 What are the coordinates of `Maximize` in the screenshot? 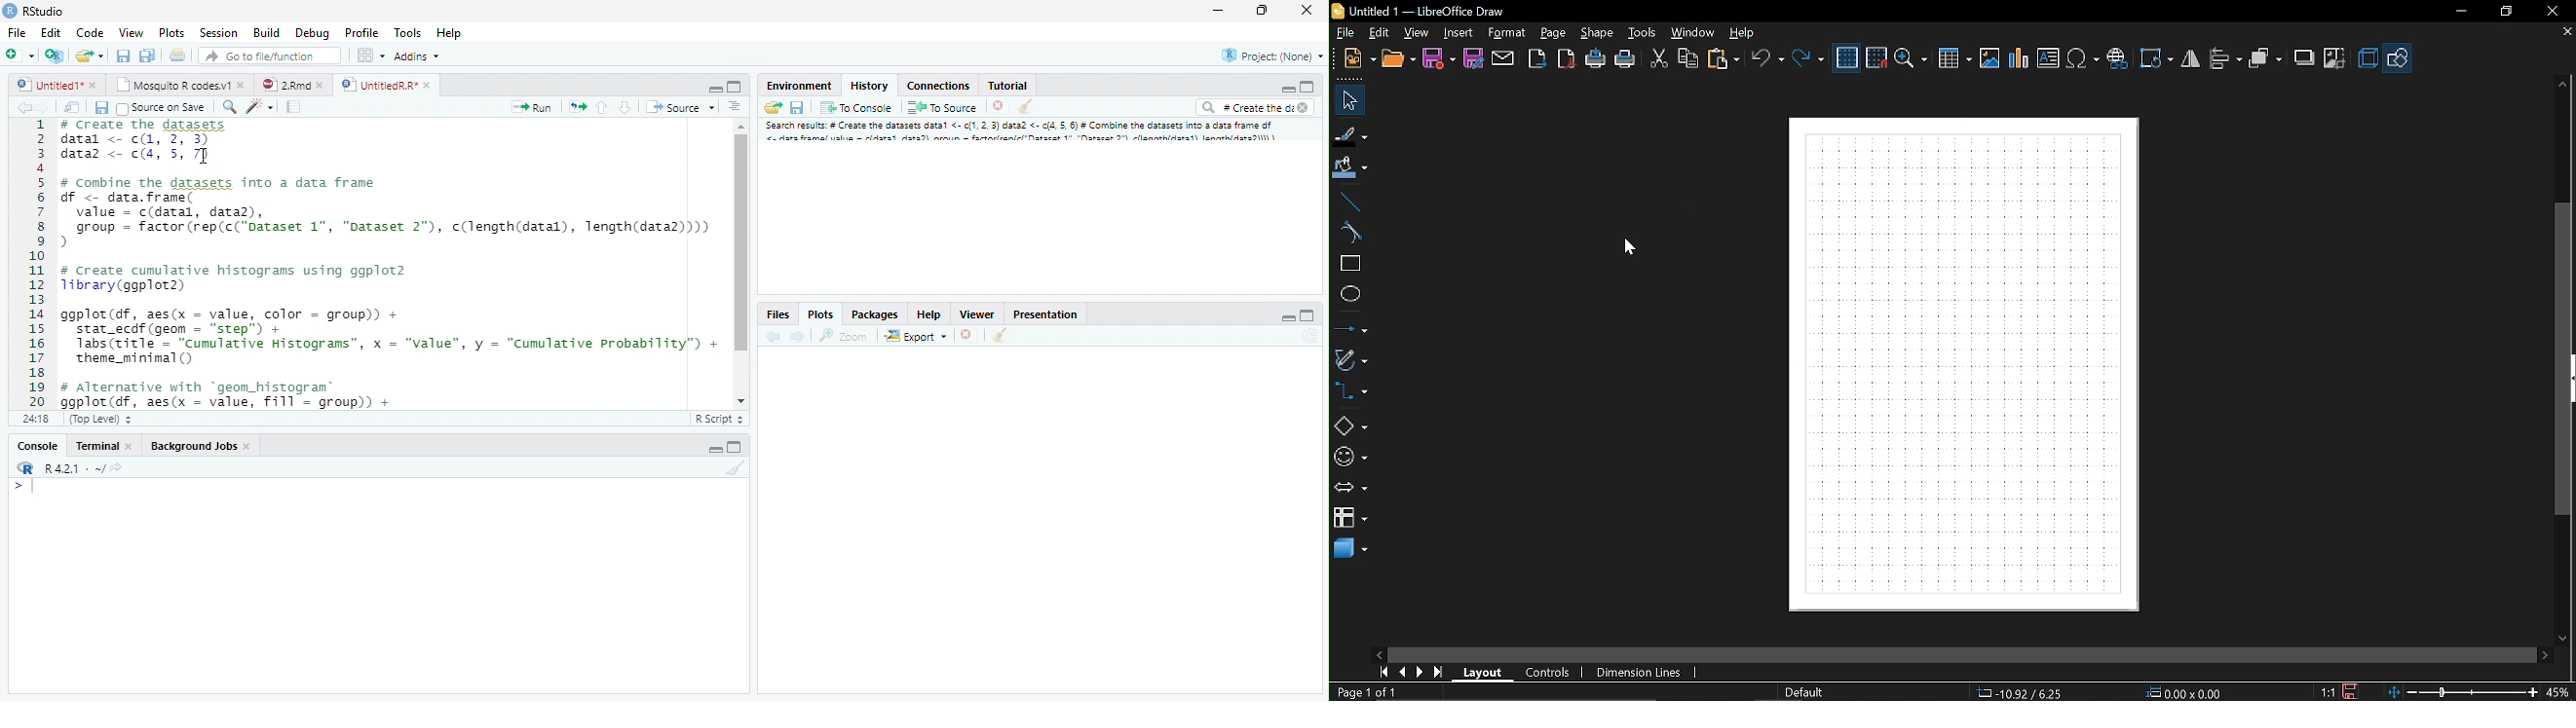 It's located at (1306, 88).